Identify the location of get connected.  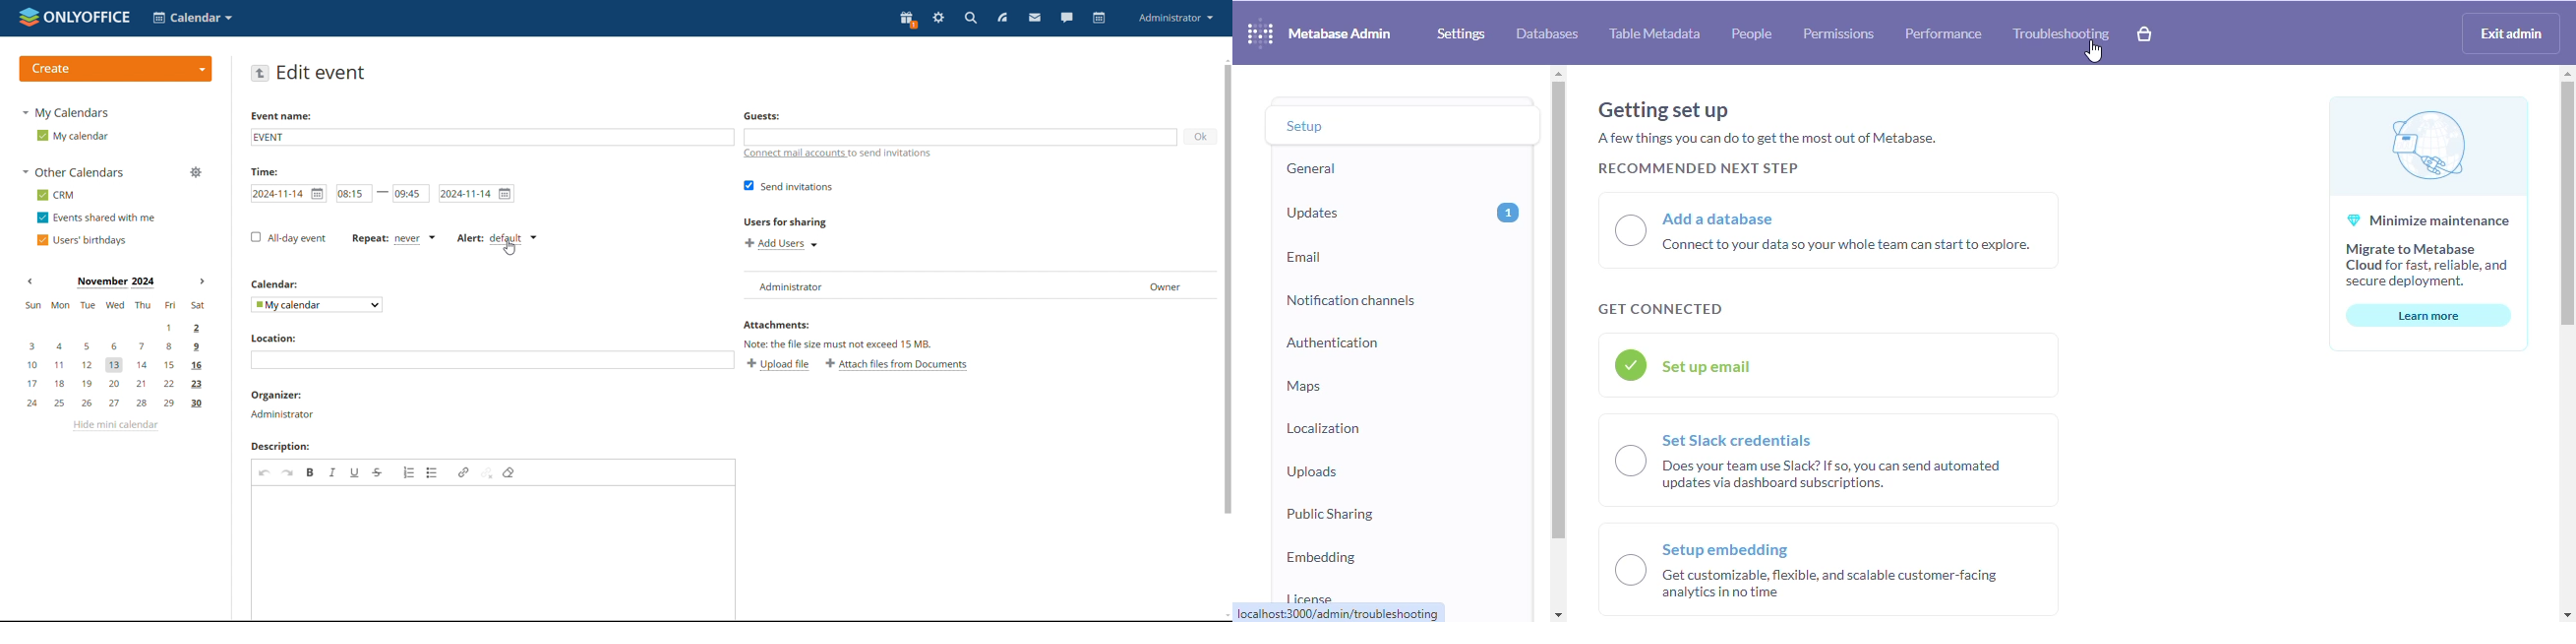
(1659, 310).